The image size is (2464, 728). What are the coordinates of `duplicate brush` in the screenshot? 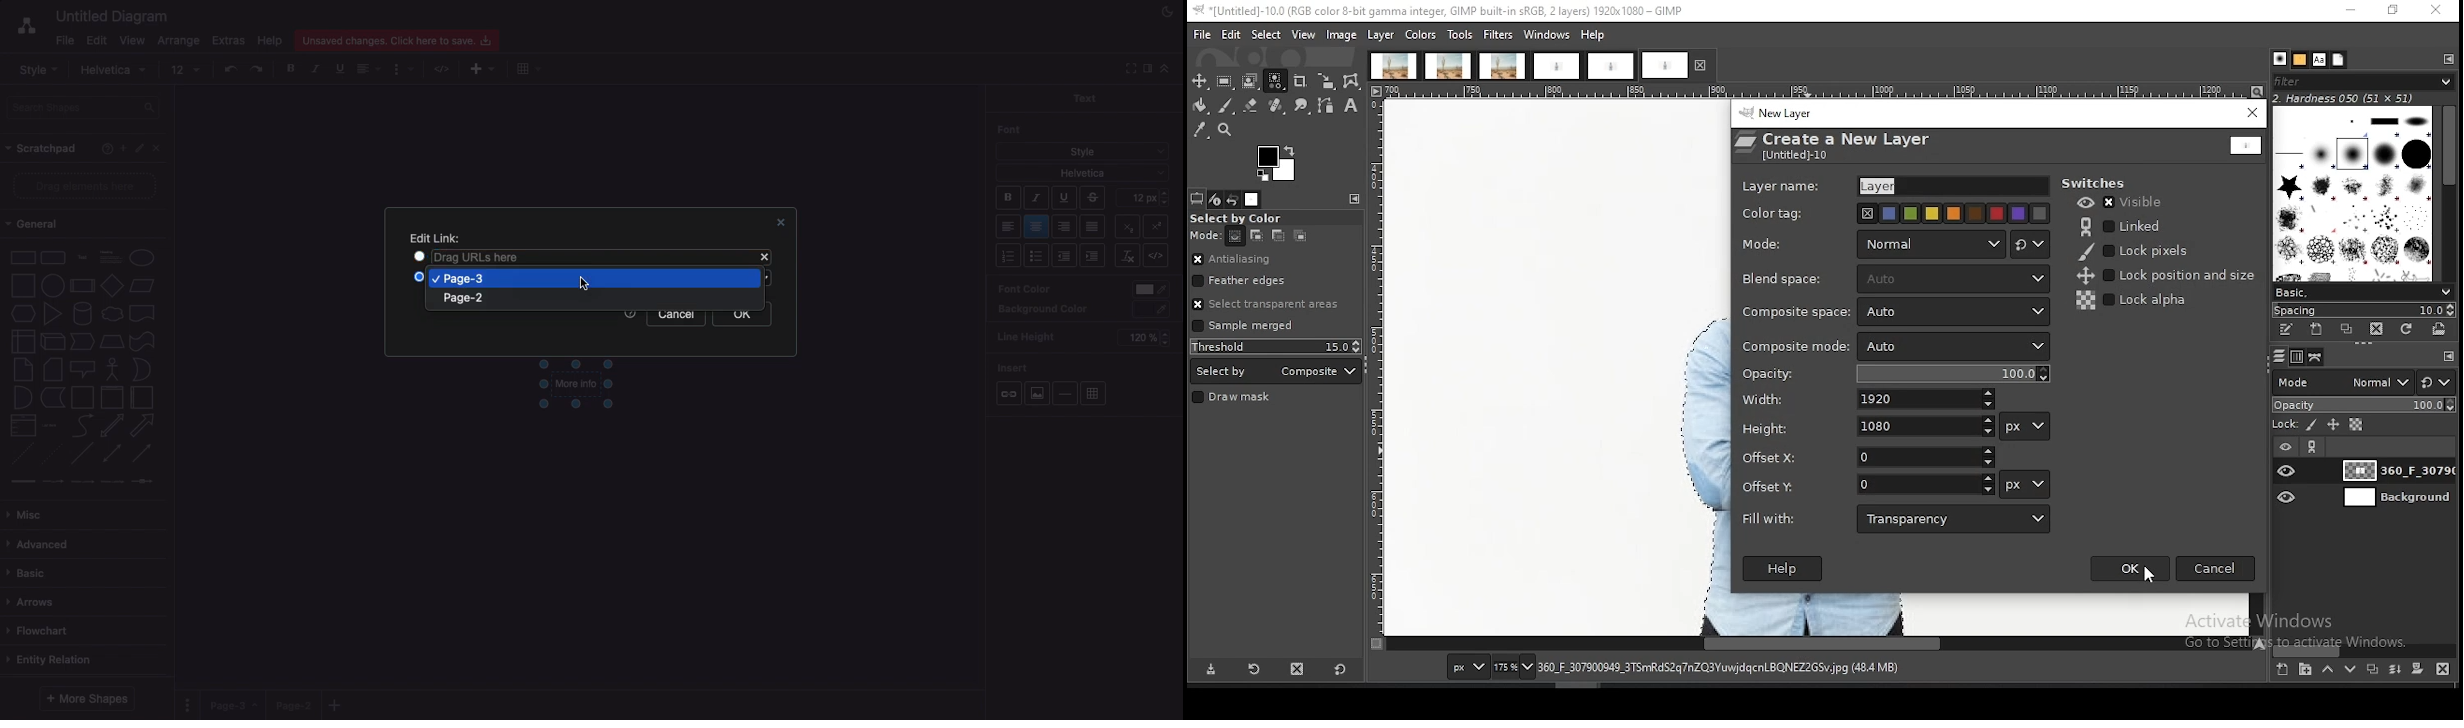 It's located at (2348, 331).